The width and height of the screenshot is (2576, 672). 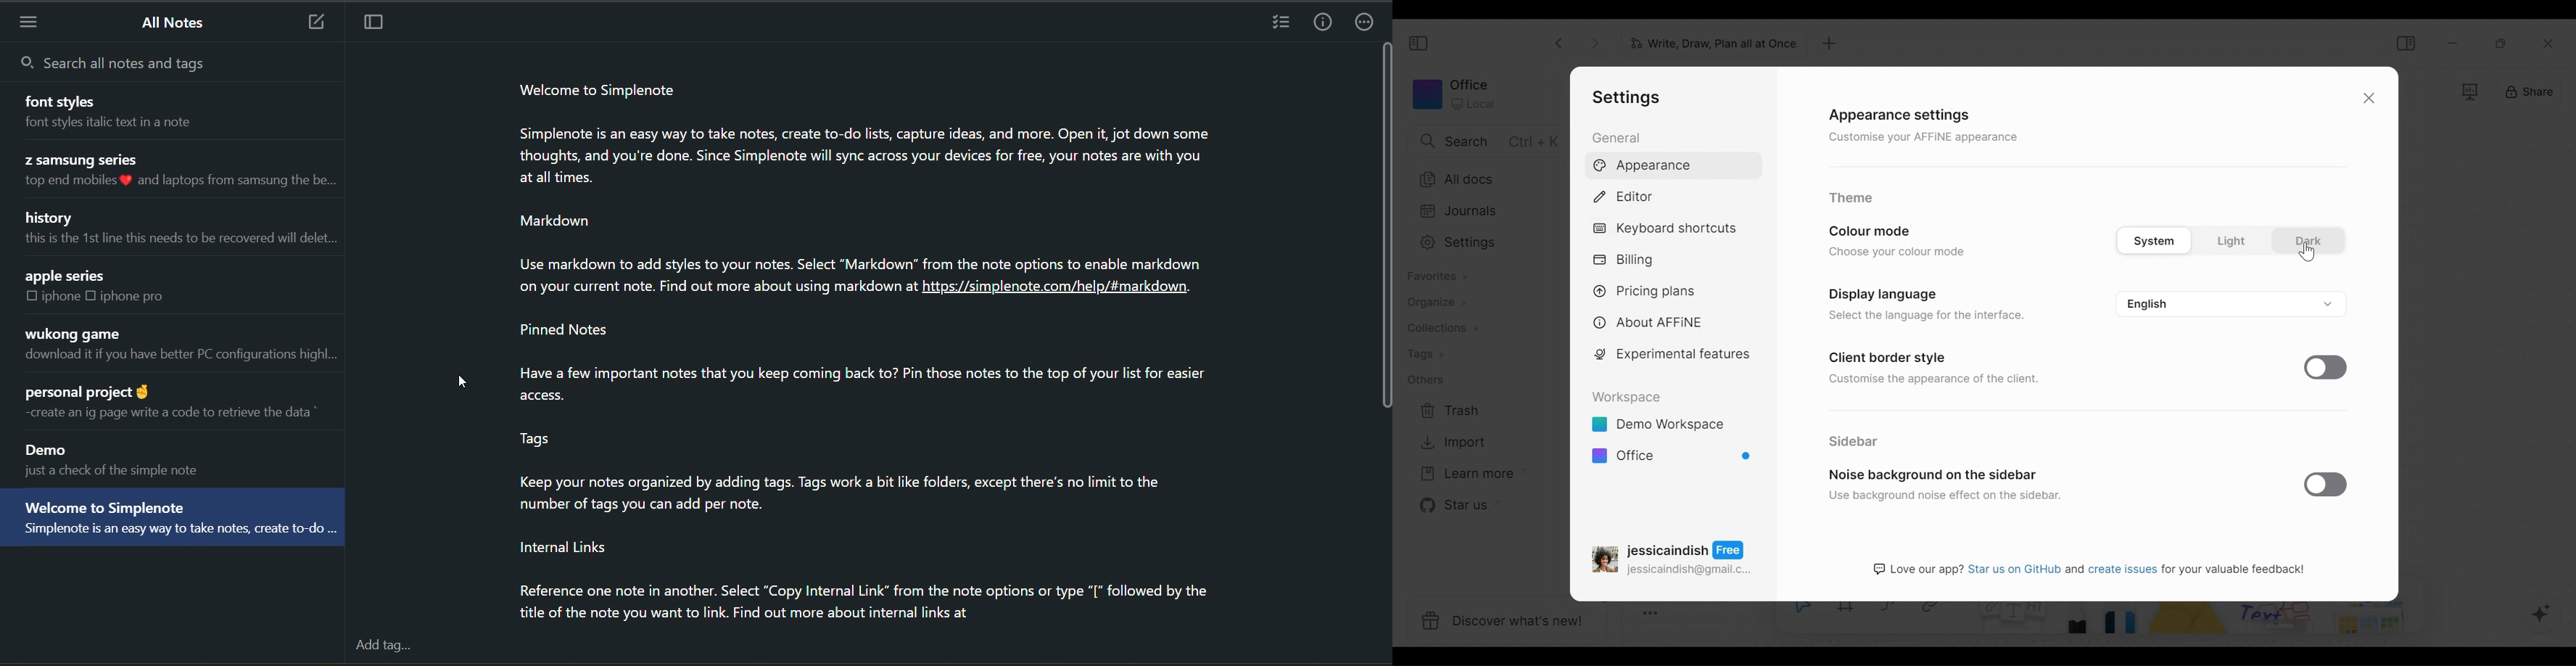 What do you see at coordinates (855, 604) in the screenshot?
I see `Reference one note in another. Select “Copy Internal Link” from the note options or type “[* followed by the
title of the note you want to link. Find out more about internal links at` at bounding box center [855, 604].